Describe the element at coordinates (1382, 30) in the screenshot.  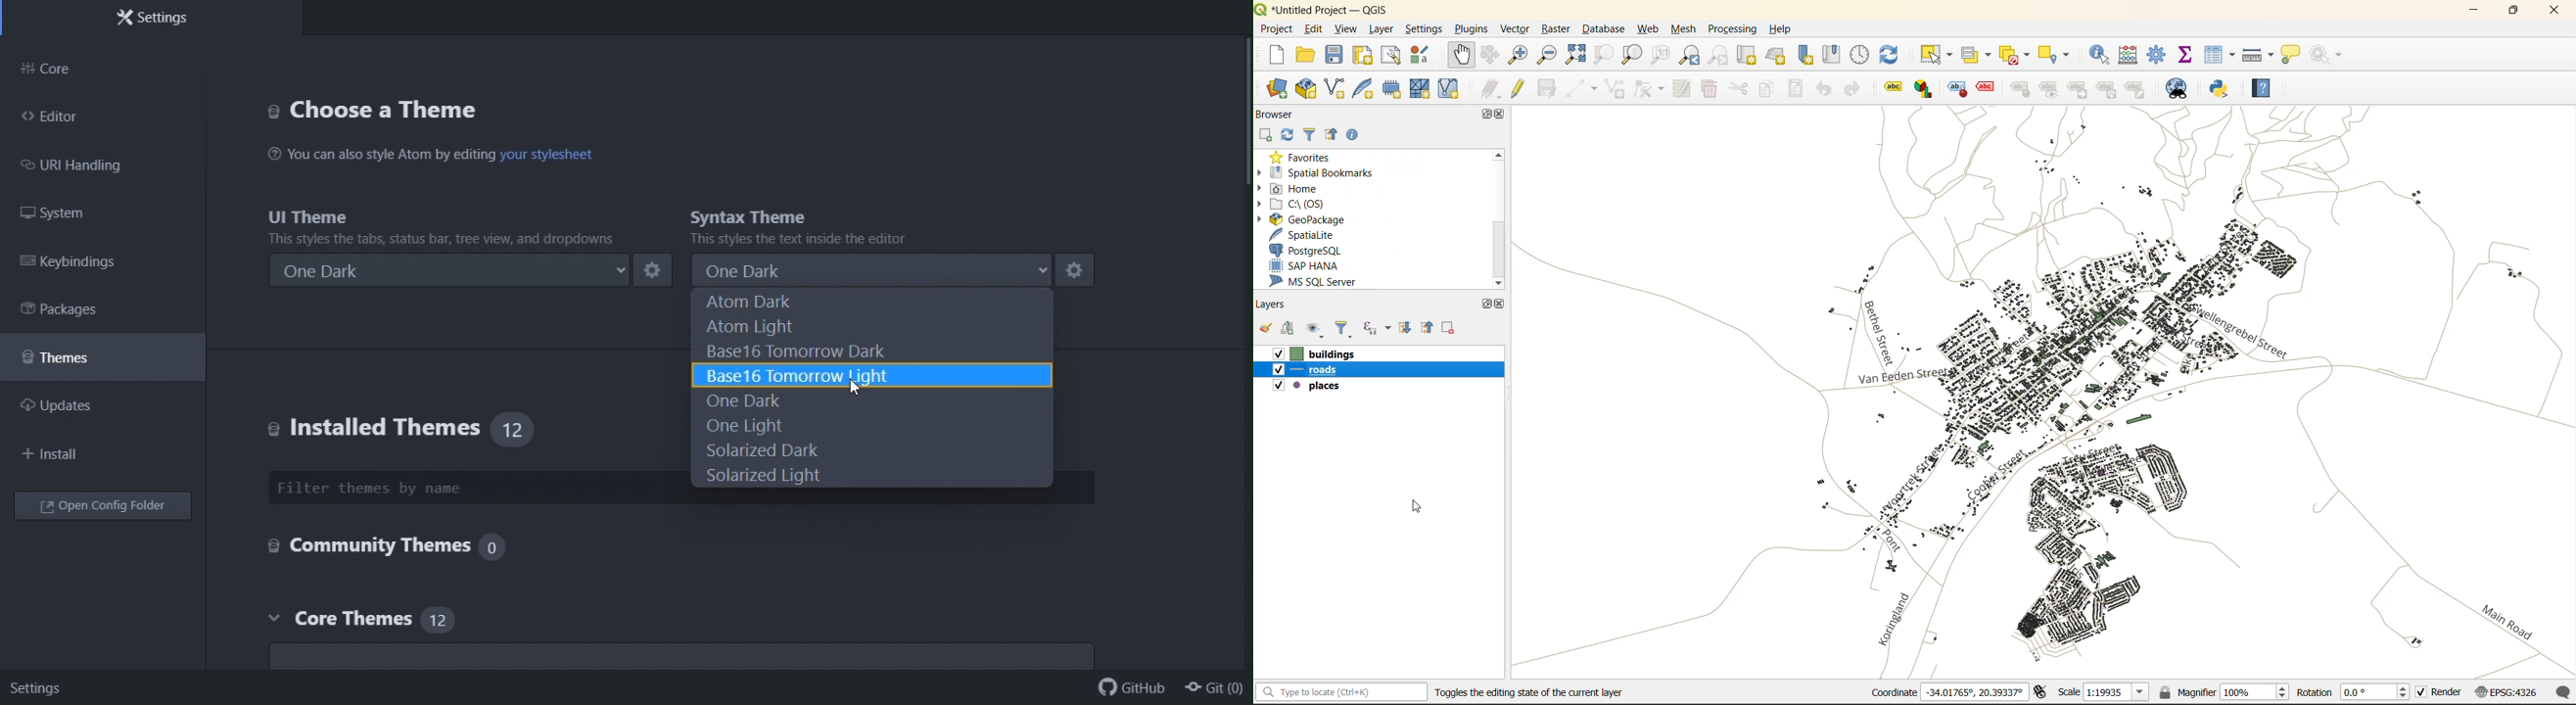
I see `layer` at that location.